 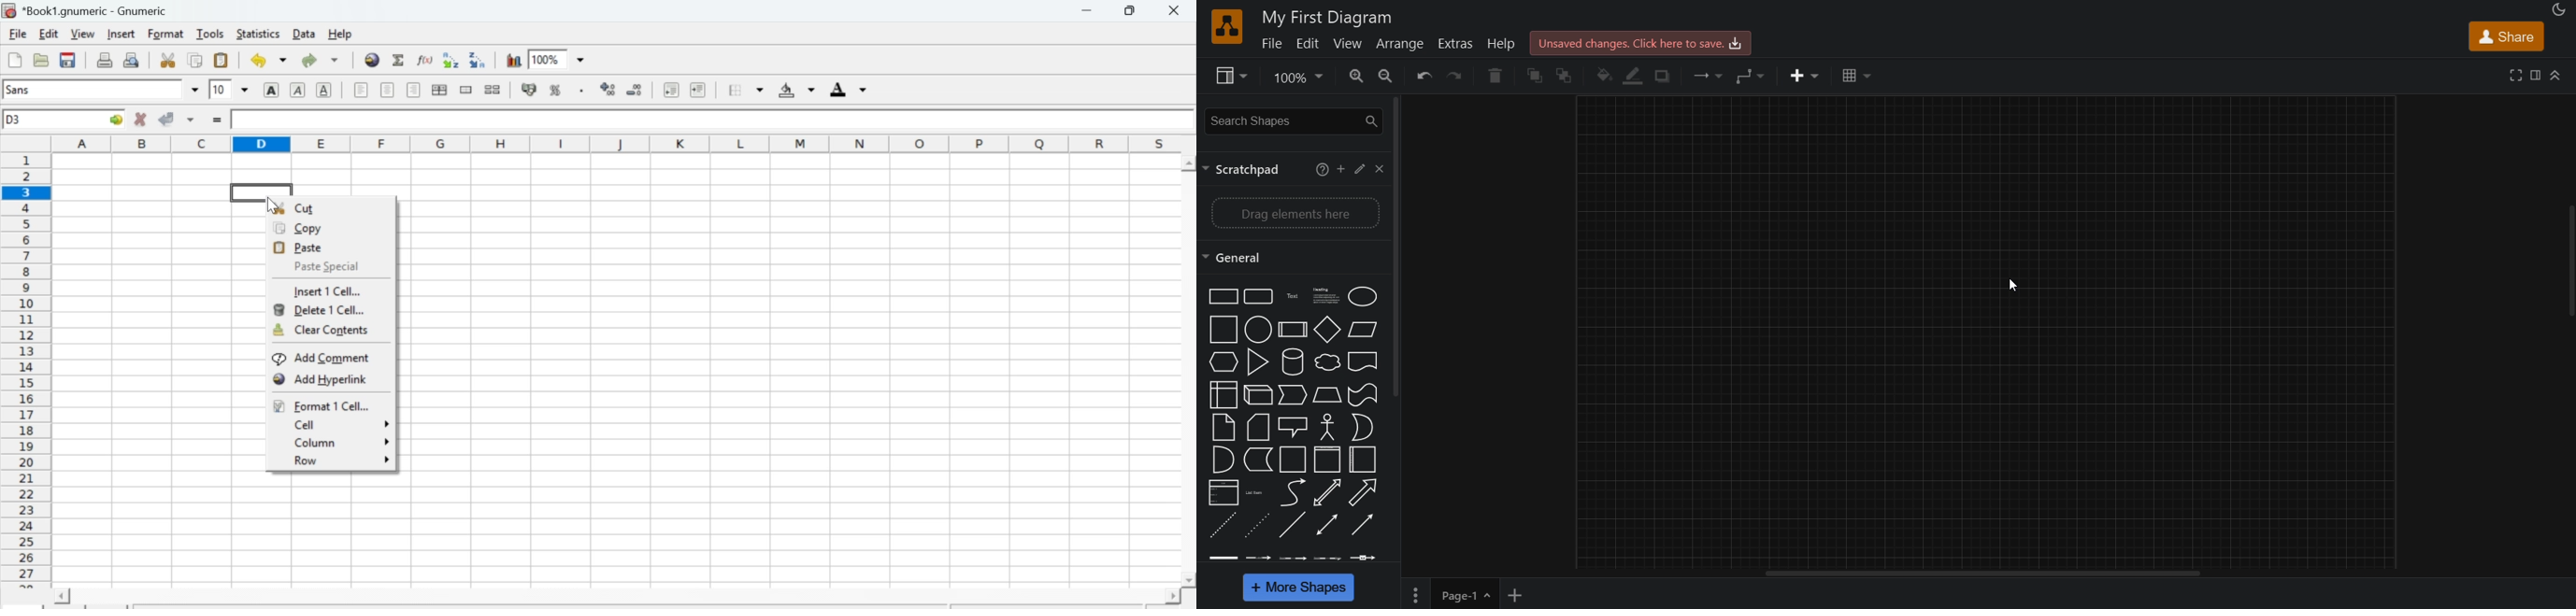 What do you see at coordinates (746, 91) in the screenshot?
I see `Border` at bounding box center [746, 91].